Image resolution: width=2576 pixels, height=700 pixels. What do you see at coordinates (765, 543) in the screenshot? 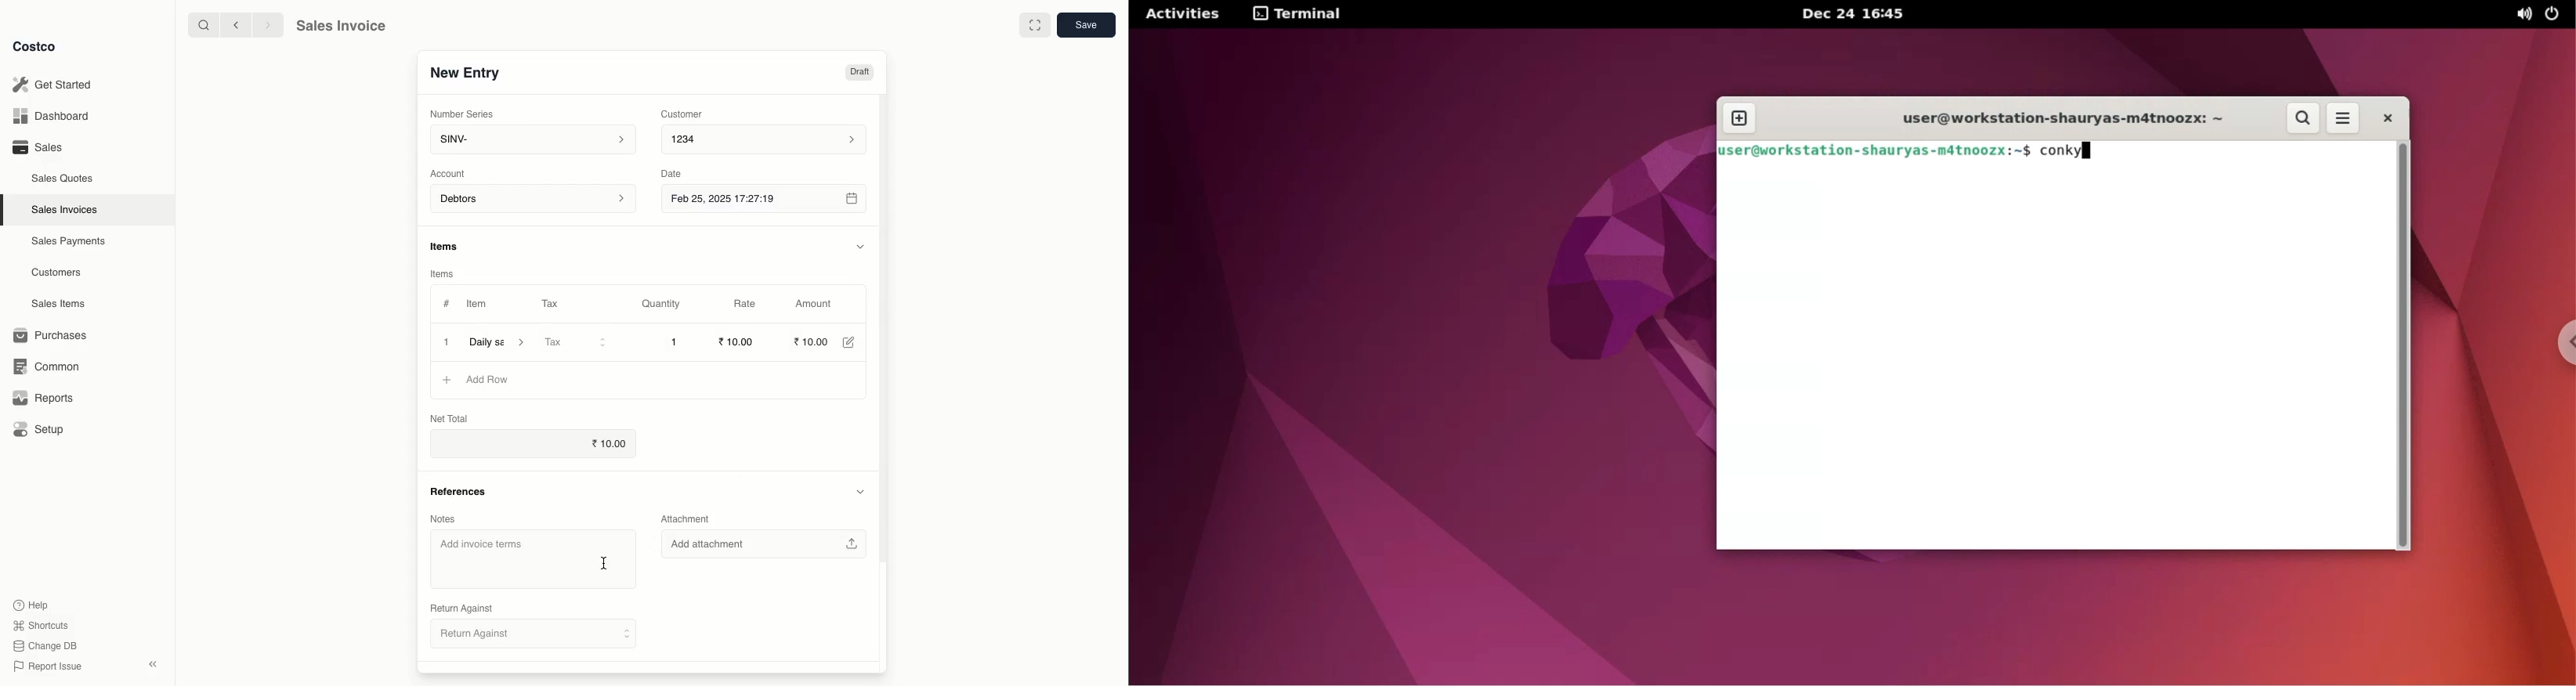
I see `Add attachment` at bounding box center [765, 543].